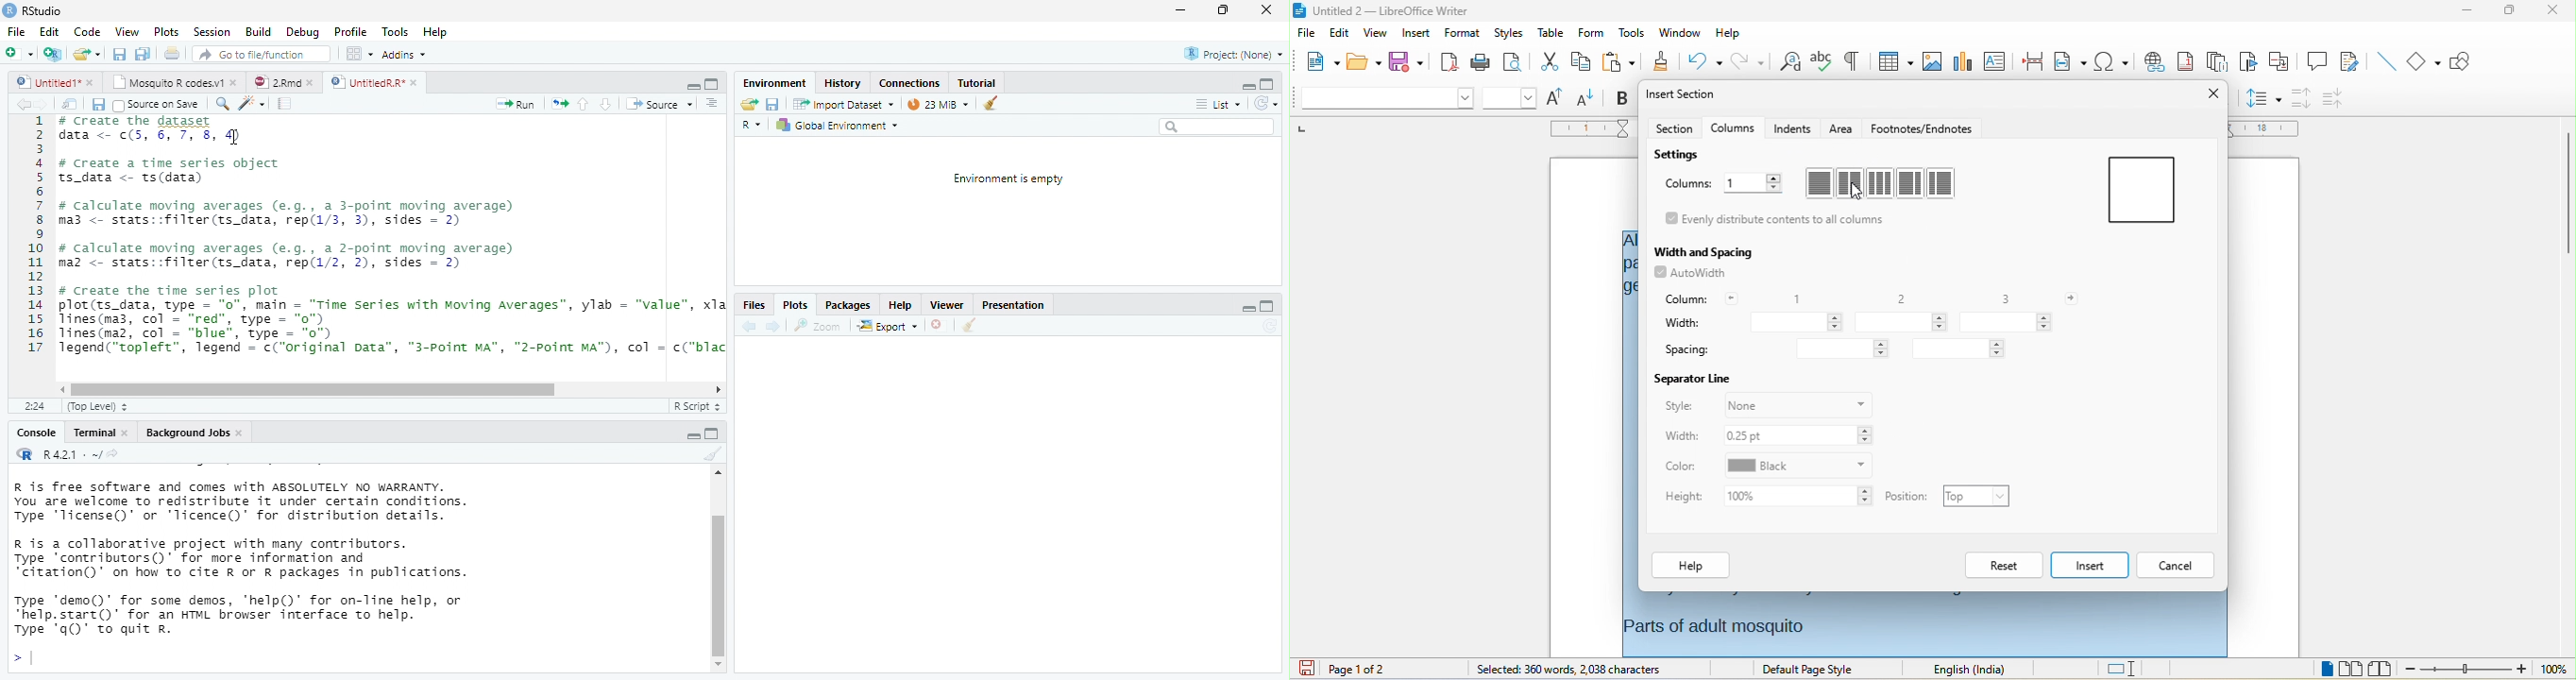  What do you see at coordinates (314, 390) in the screenshot?
I see `horizontal scrollbar` at bounding box center [314, 390].